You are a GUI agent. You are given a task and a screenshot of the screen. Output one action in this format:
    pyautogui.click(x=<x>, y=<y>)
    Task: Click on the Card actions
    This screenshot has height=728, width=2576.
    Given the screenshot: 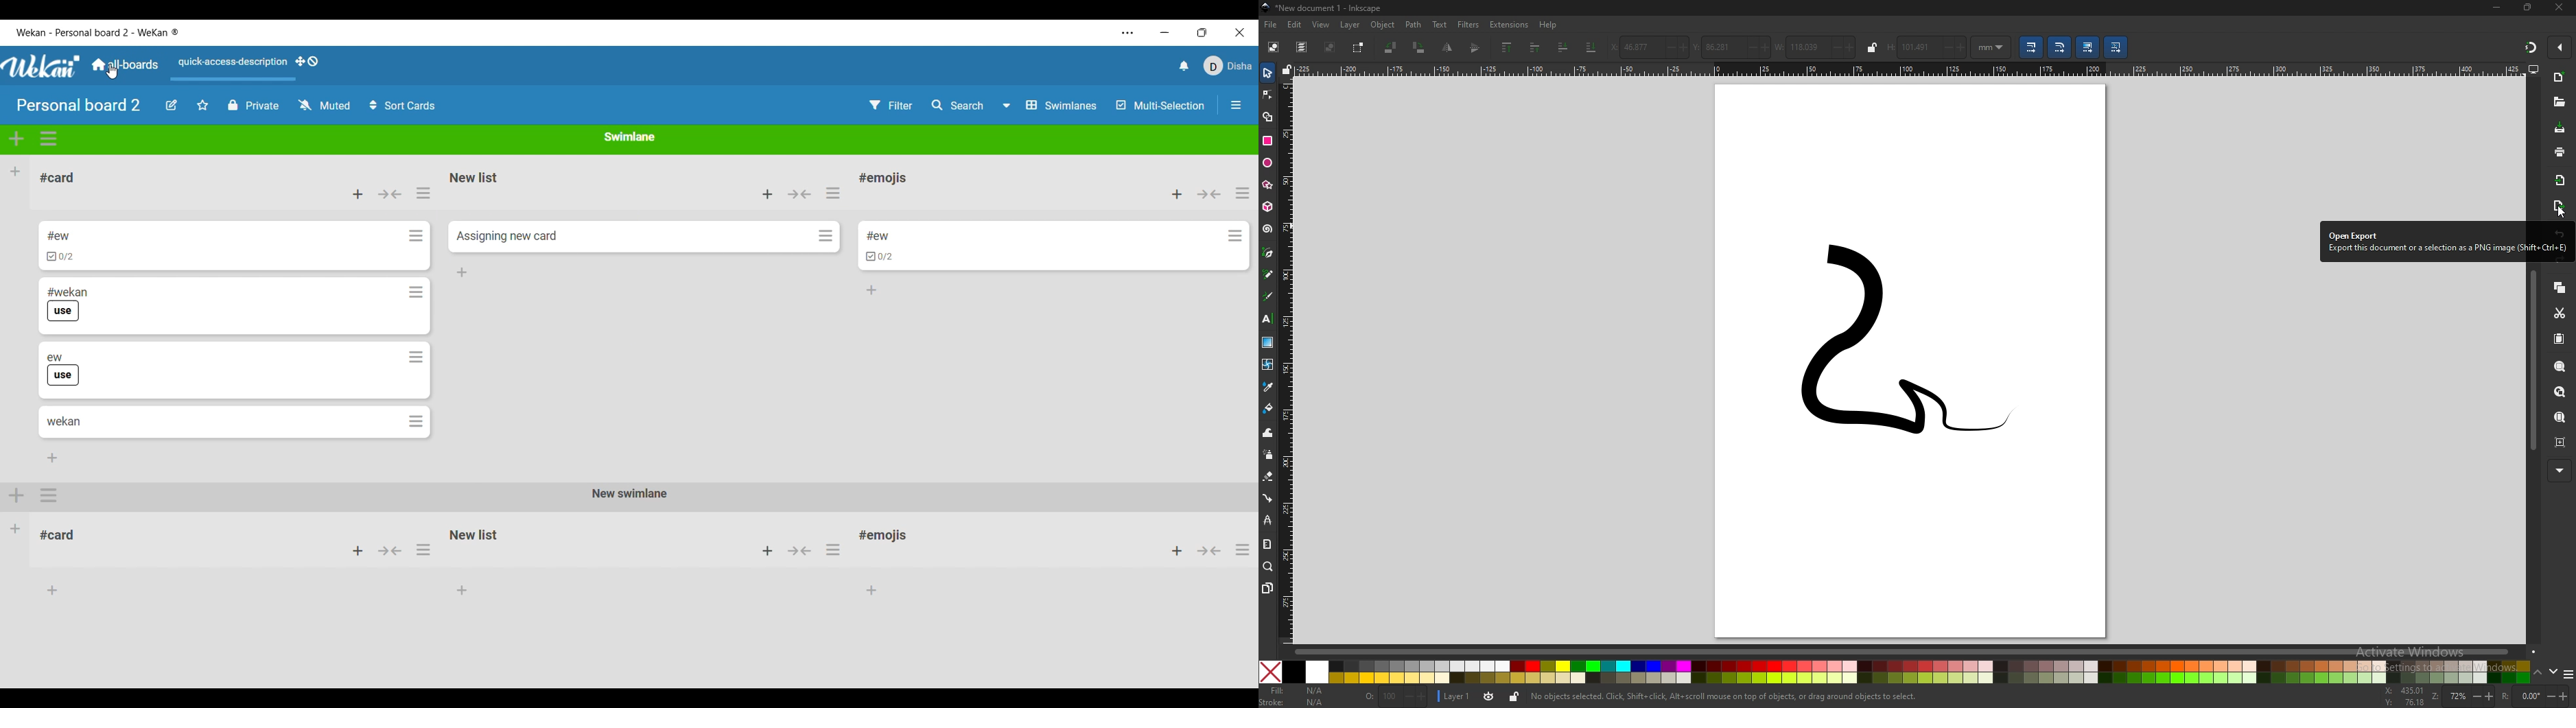 What is the action you would take?
    pyautogui.click(x=826, y=235)
    